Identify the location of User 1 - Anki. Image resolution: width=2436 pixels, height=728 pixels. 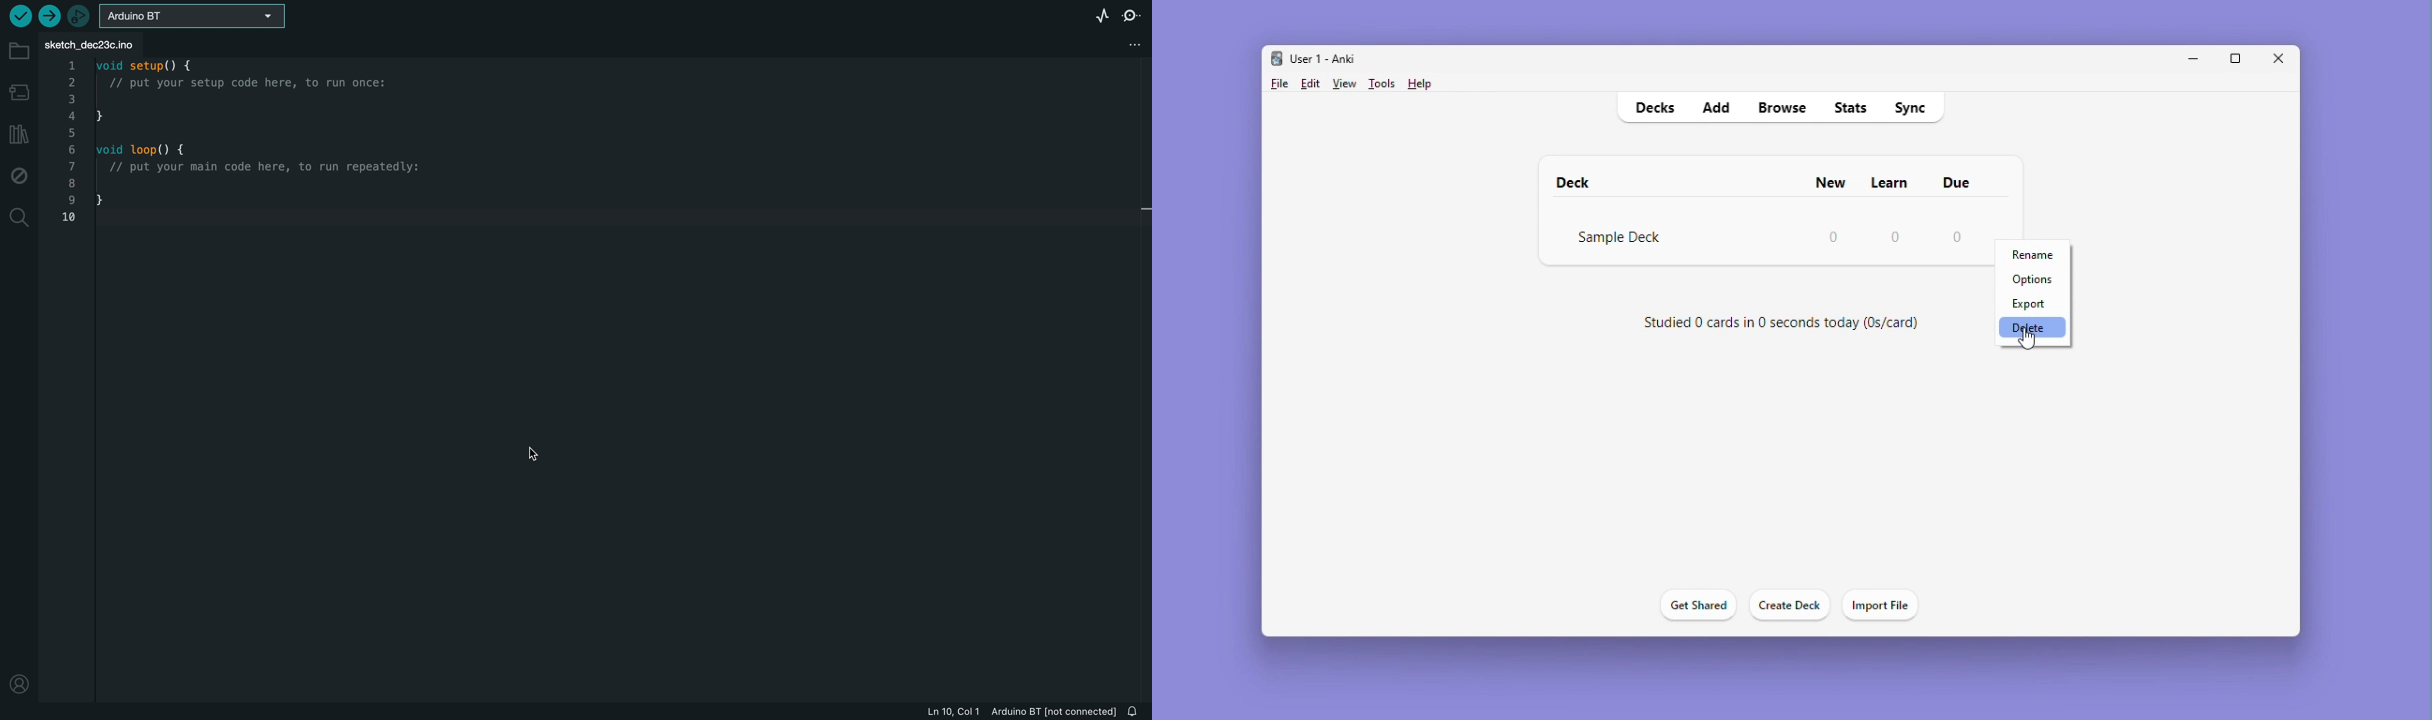
(1318, 58).